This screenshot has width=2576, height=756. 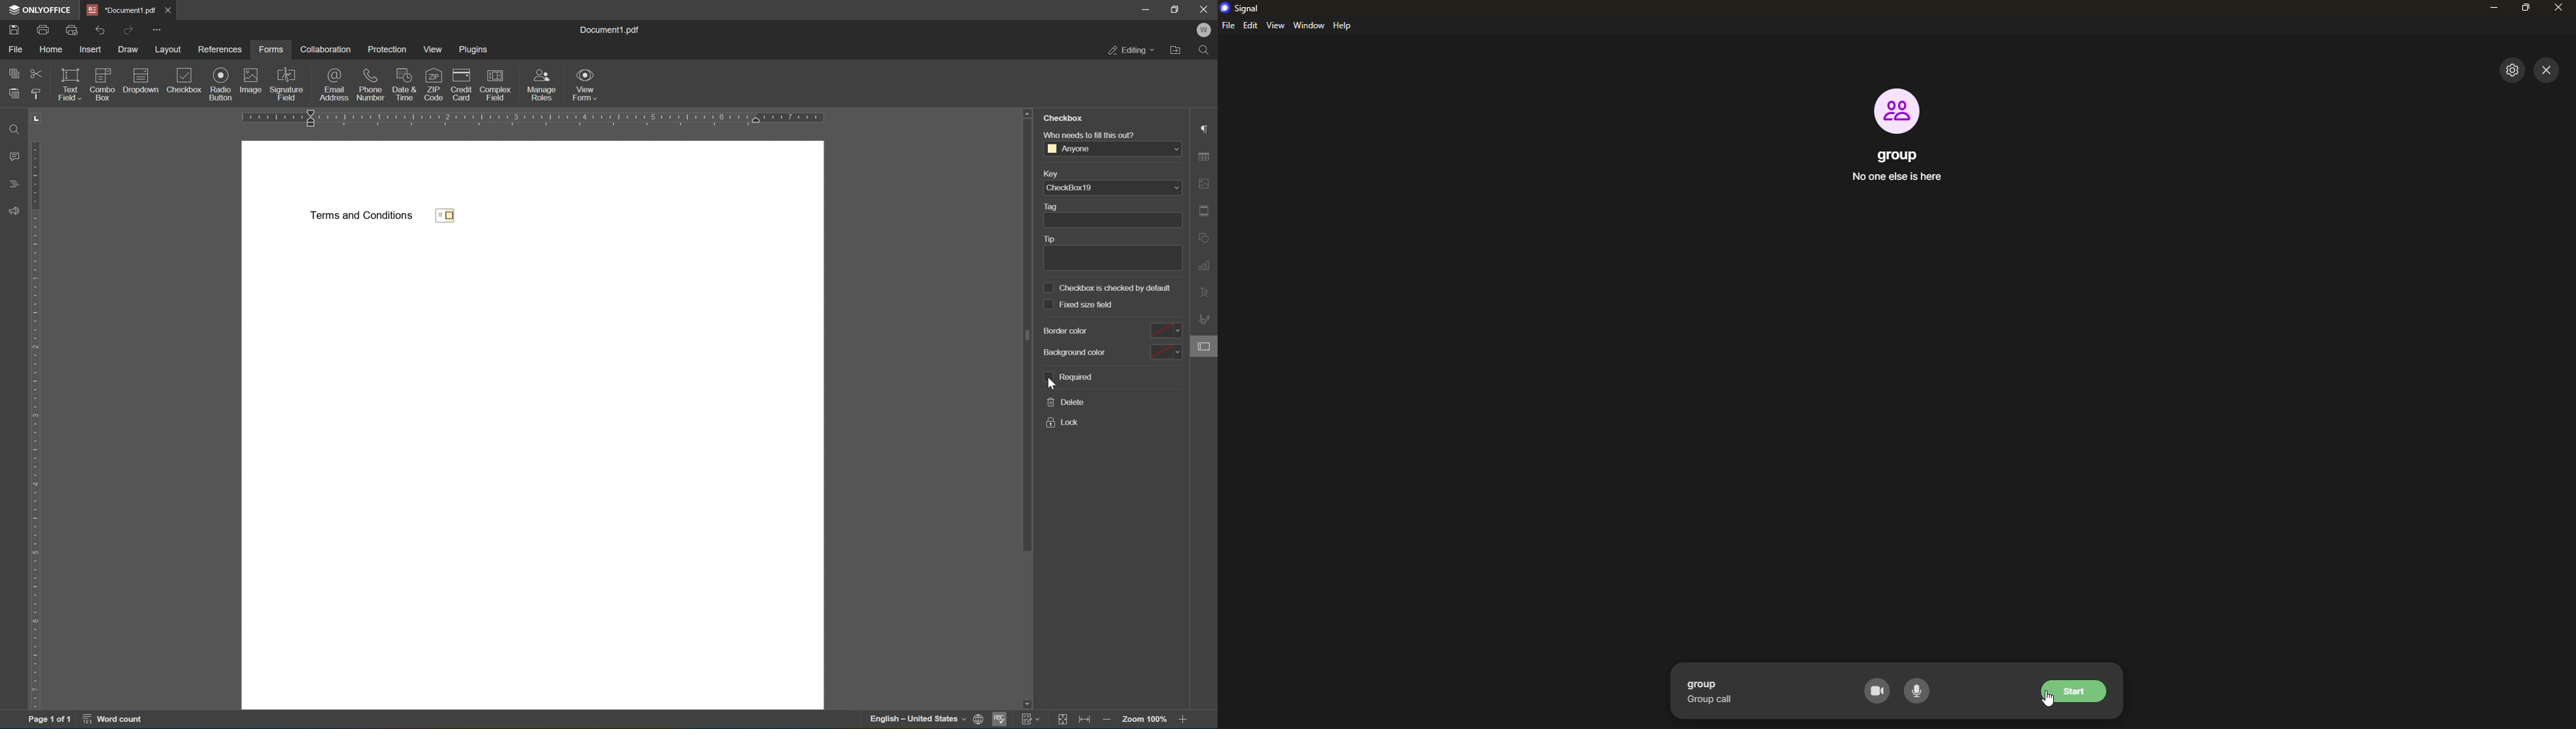 I want to click on phone number, so click(x=371, y=84).